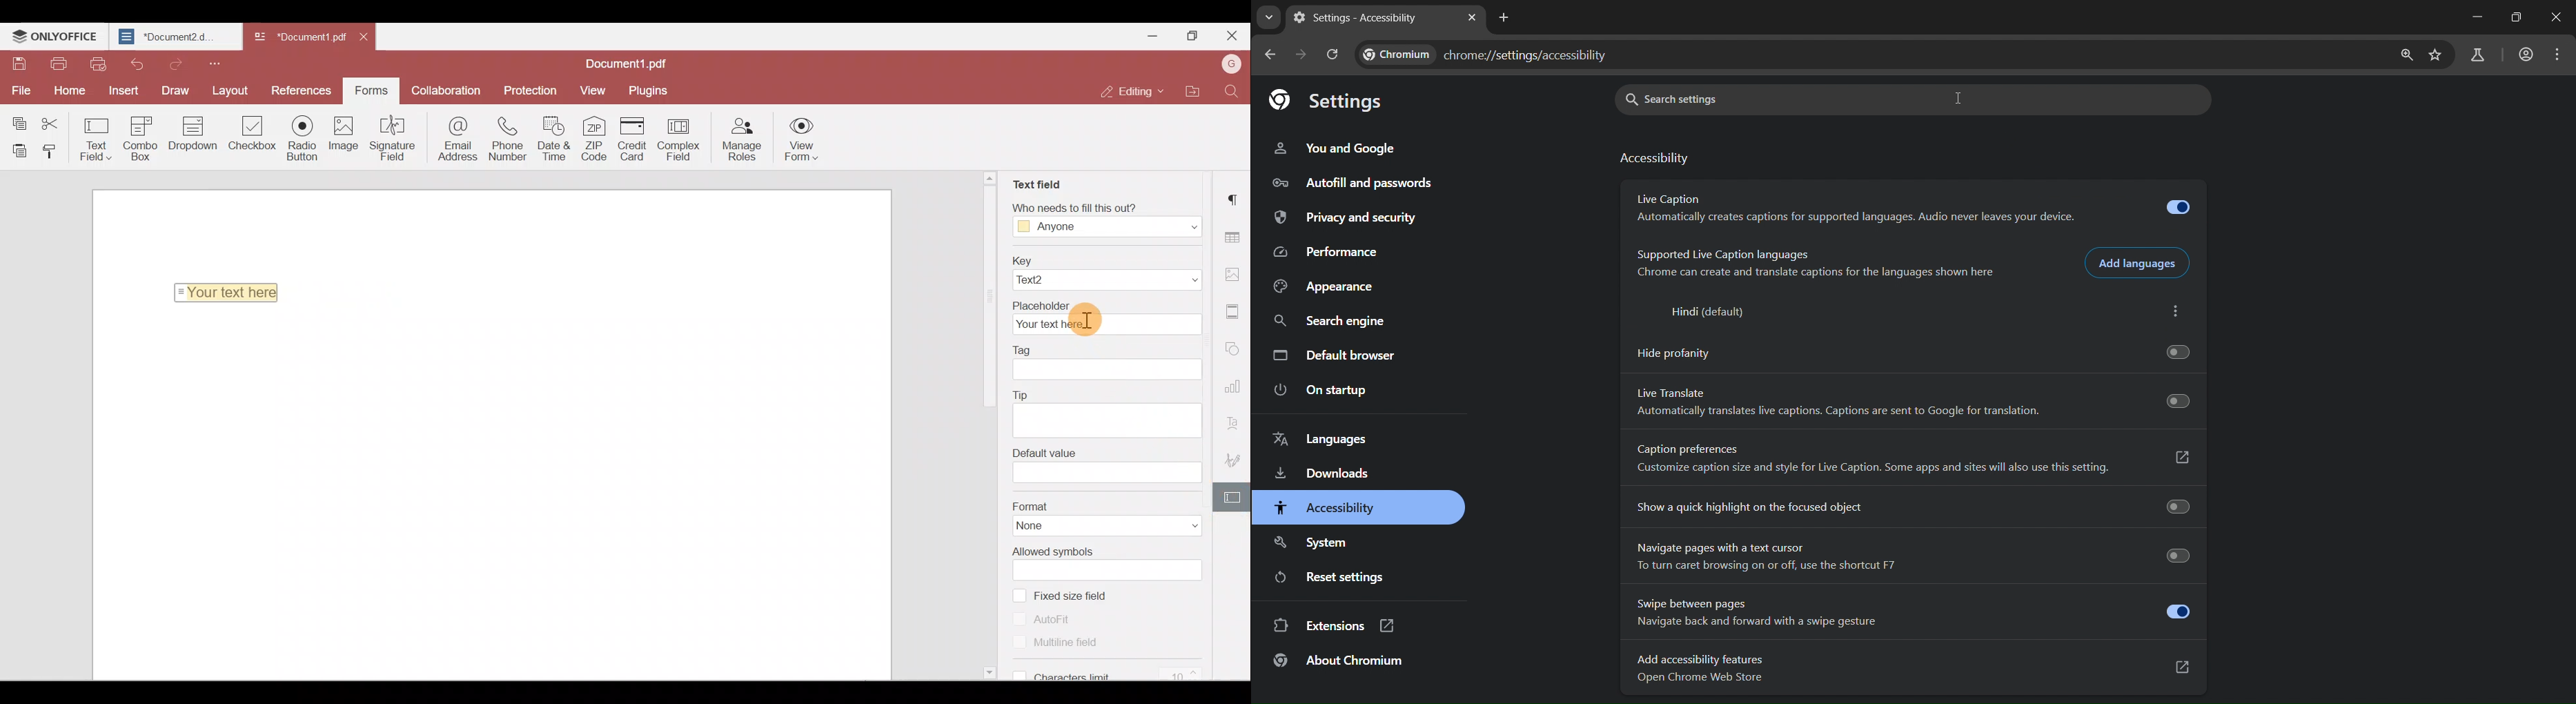  I want to click on go forward one page, so click(1302, 53).